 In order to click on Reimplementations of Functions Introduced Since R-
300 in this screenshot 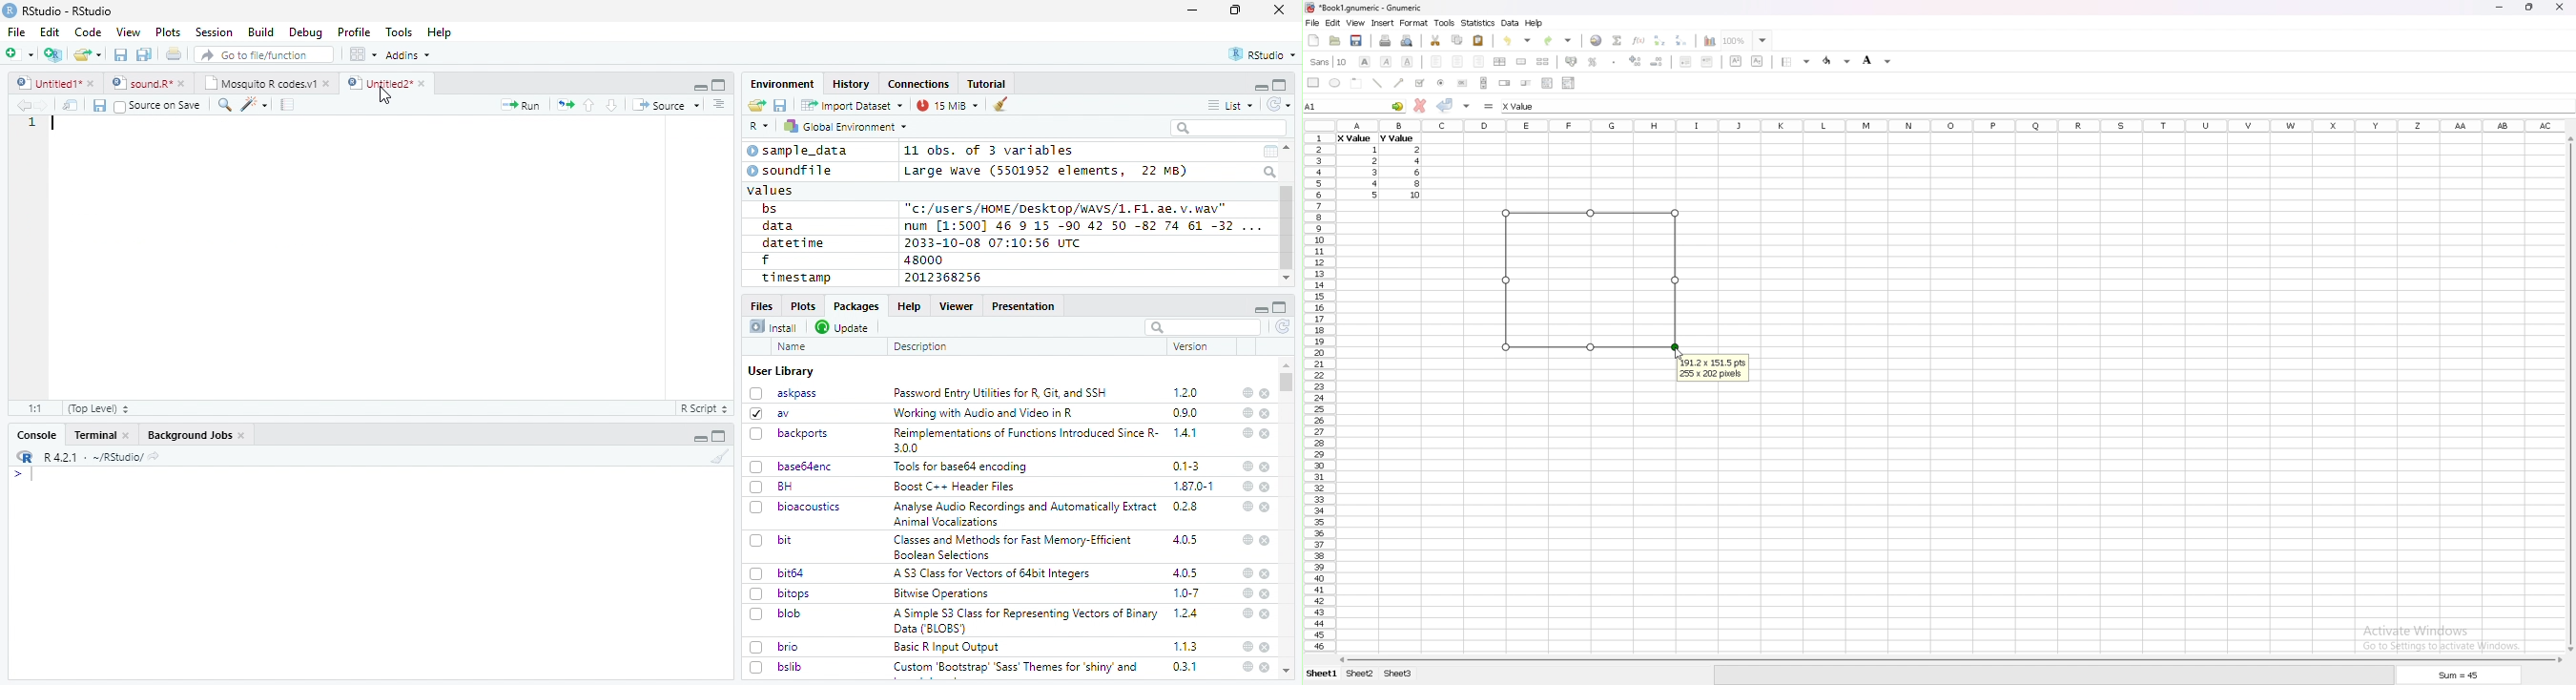, I will do `click(1024, 440)`.